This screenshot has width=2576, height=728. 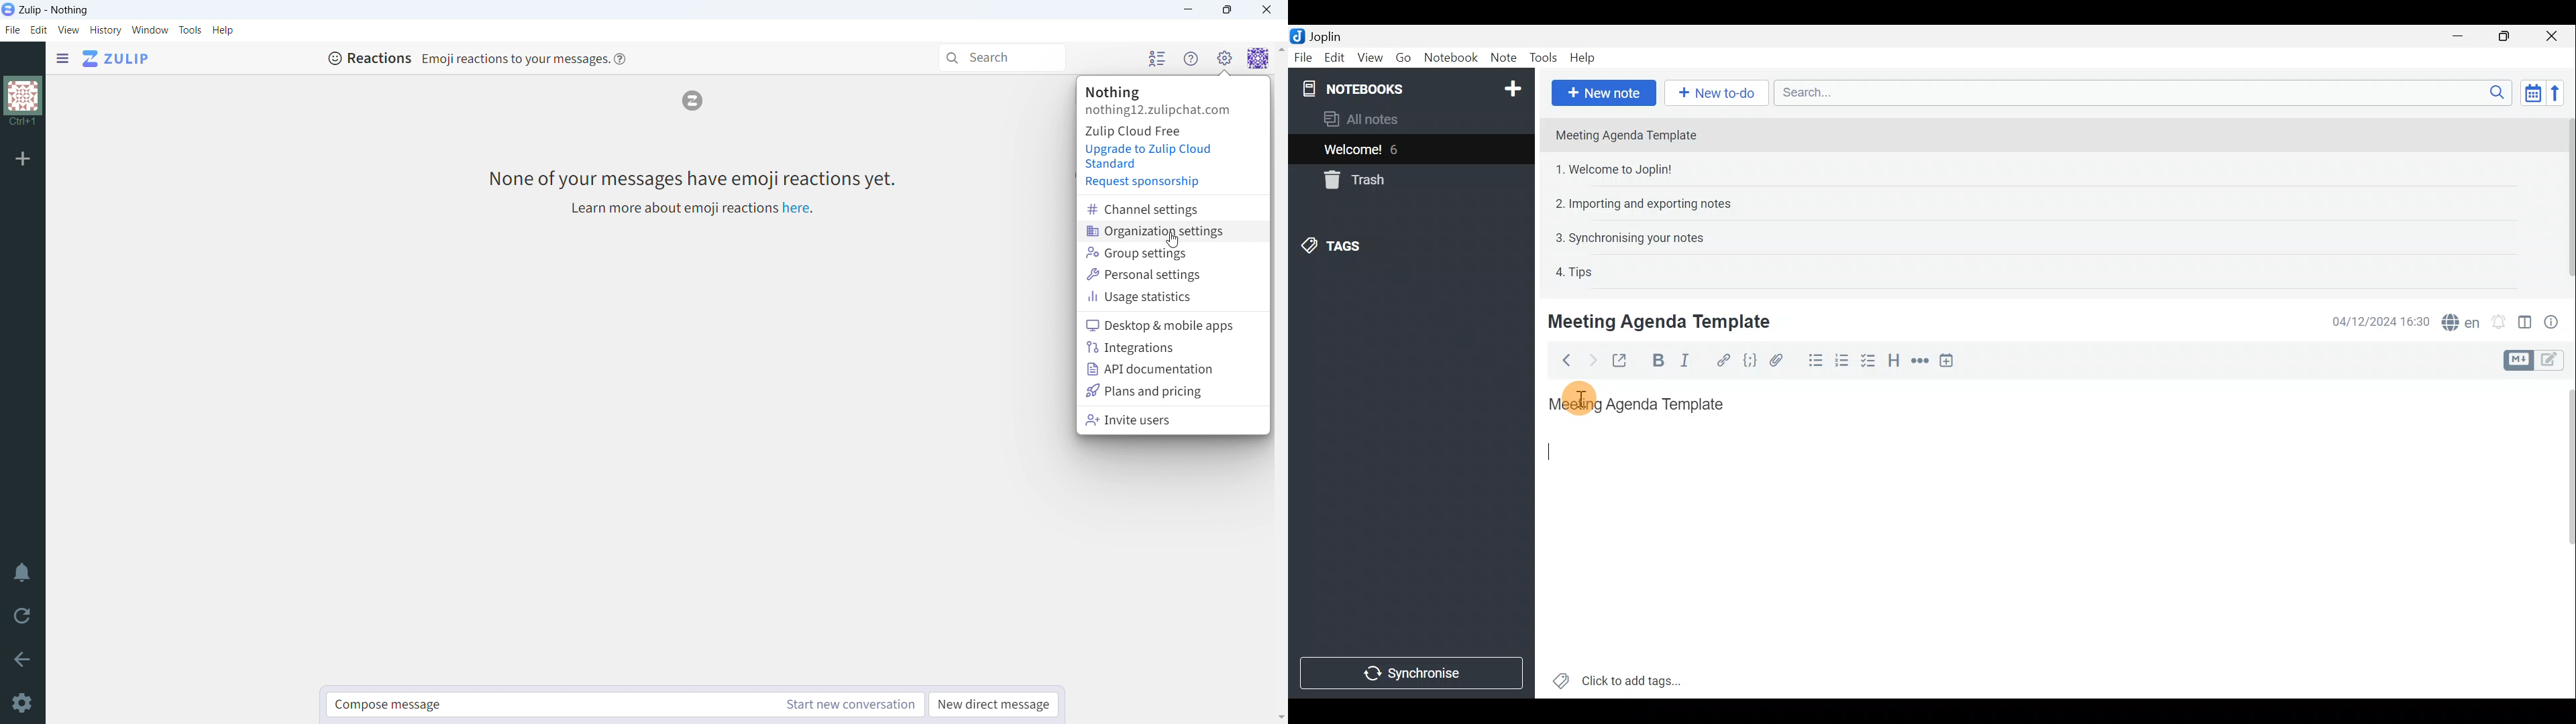 What do you see at coordinates (1173, 348) in the screenshot?
I see `integrations` at bounding box center [1173, 348].